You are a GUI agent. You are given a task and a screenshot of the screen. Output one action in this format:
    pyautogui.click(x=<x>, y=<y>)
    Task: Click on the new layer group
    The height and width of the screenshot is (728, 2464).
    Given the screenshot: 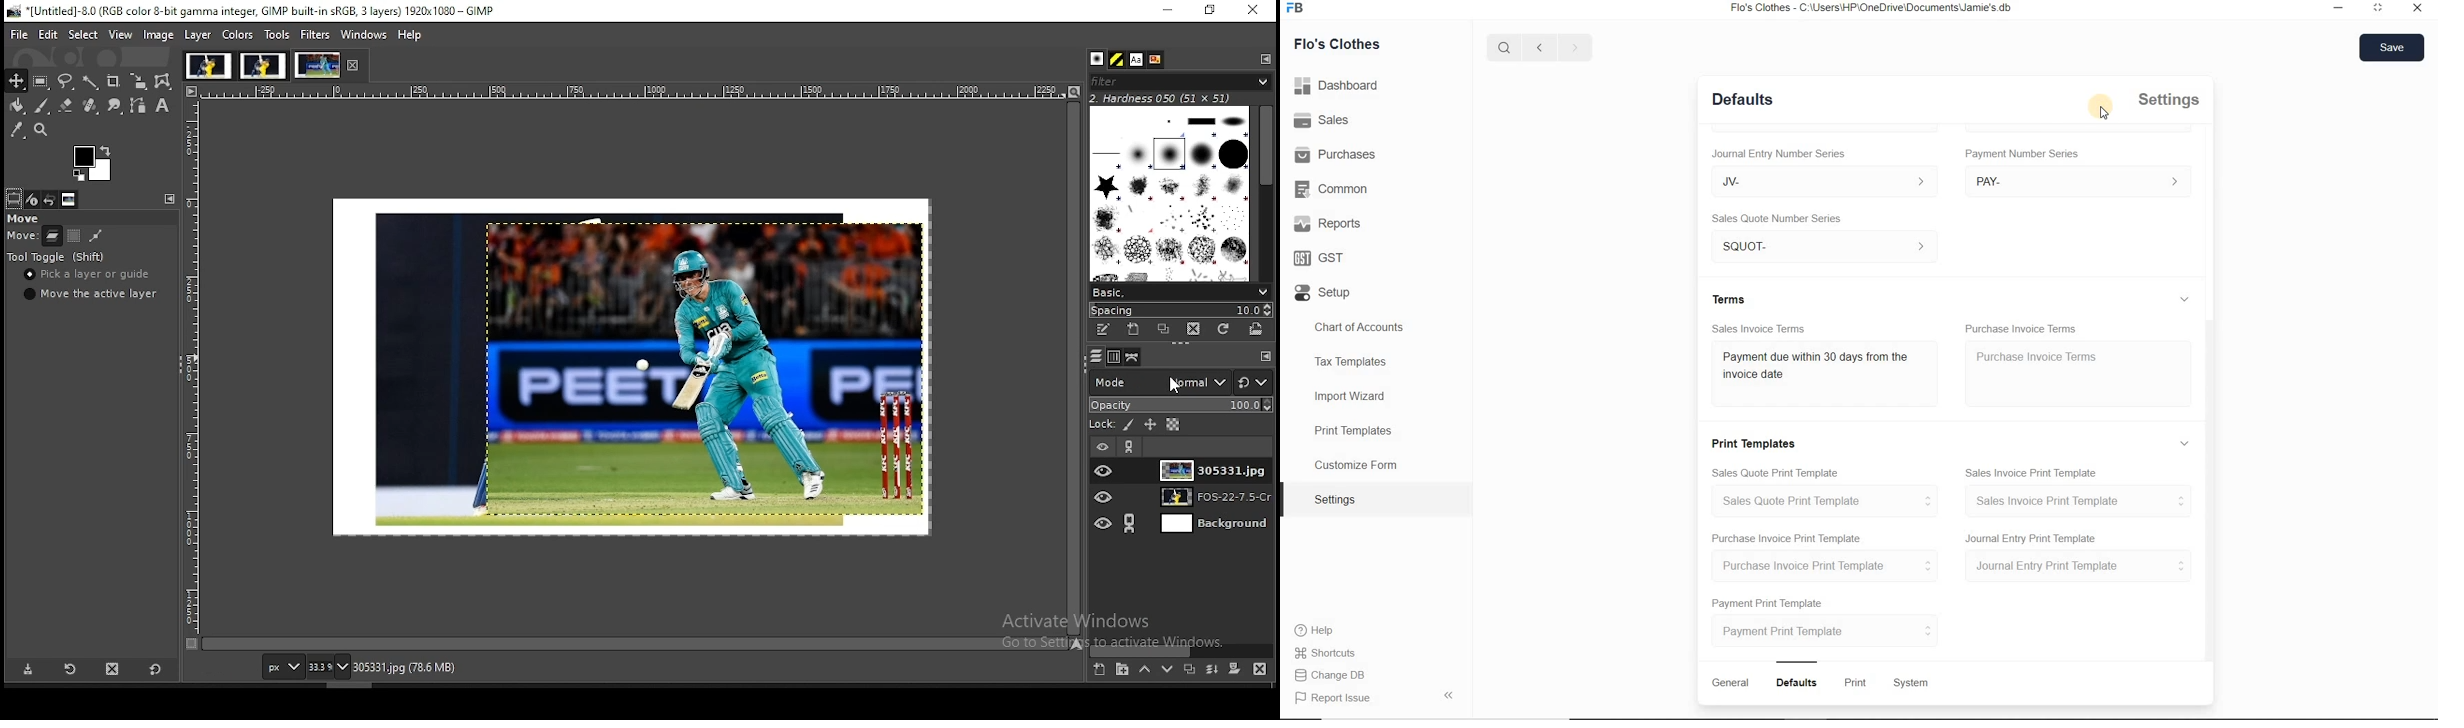 What is the action you would take?
    pyautogui.click(x=1122, y=669)
    